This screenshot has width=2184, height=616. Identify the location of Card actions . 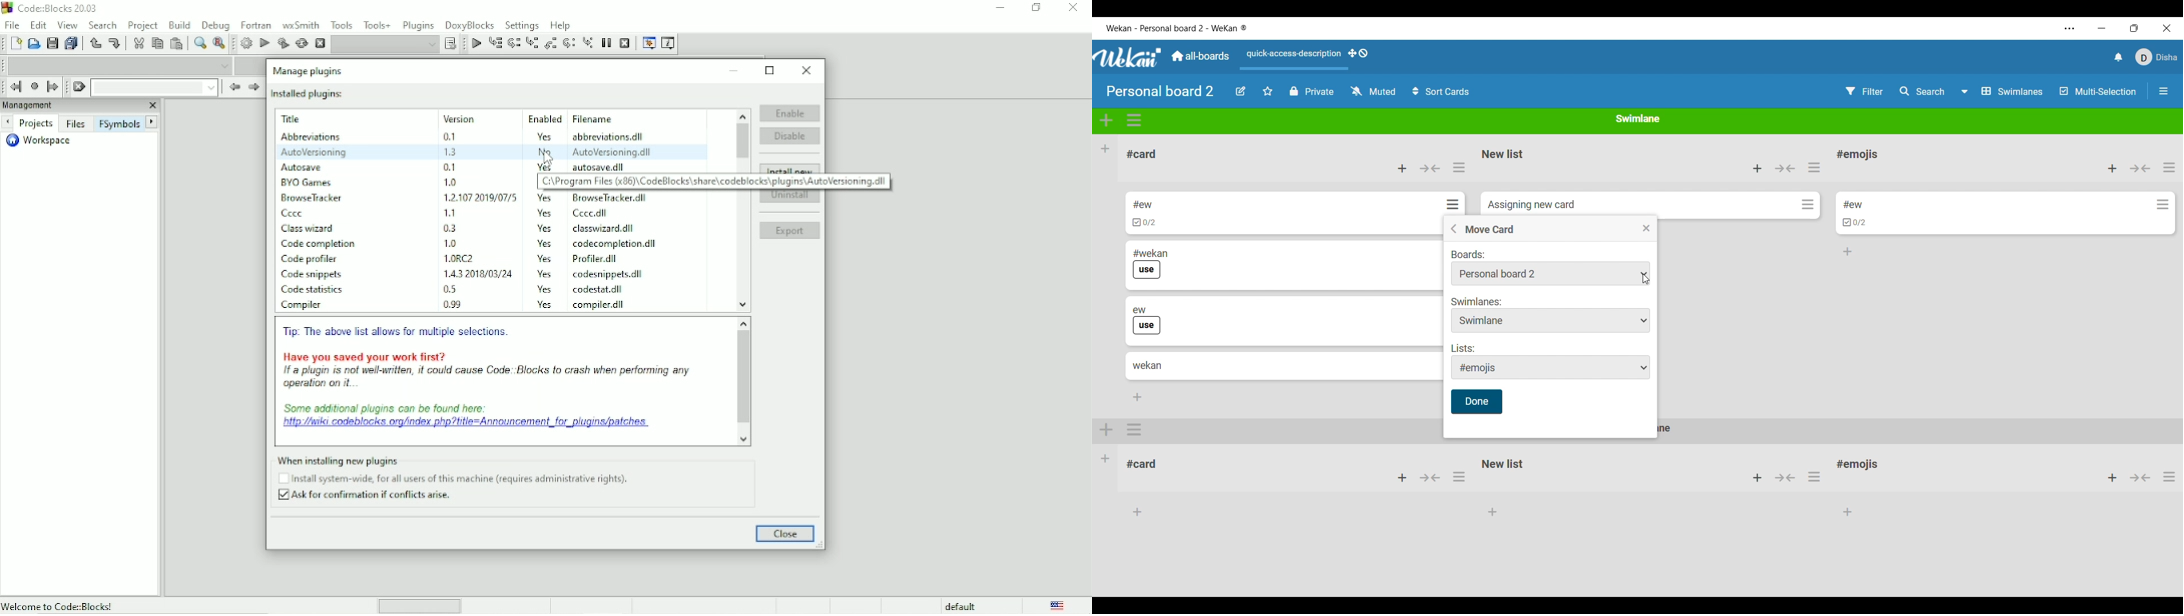
(1455, 204).